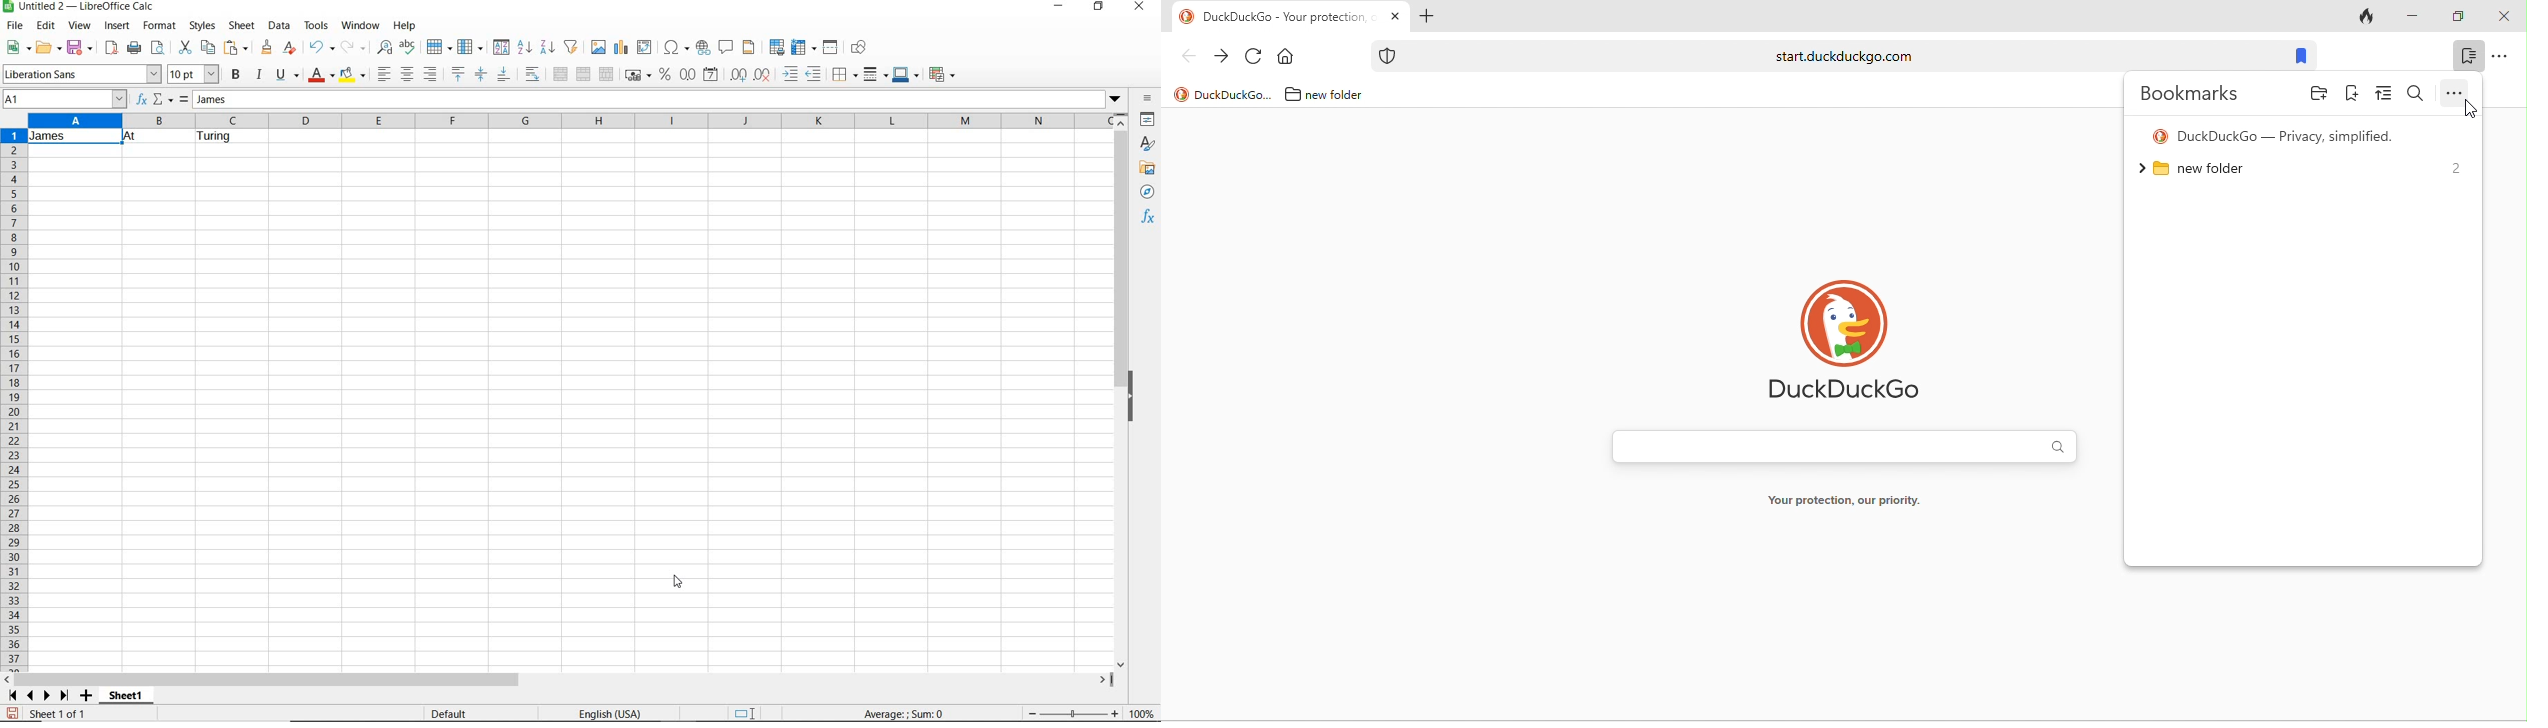 This screenshot has width=2548, height=728. Describe the element at coordinates (471, 46) in the screenshot. I see `column` at that location.